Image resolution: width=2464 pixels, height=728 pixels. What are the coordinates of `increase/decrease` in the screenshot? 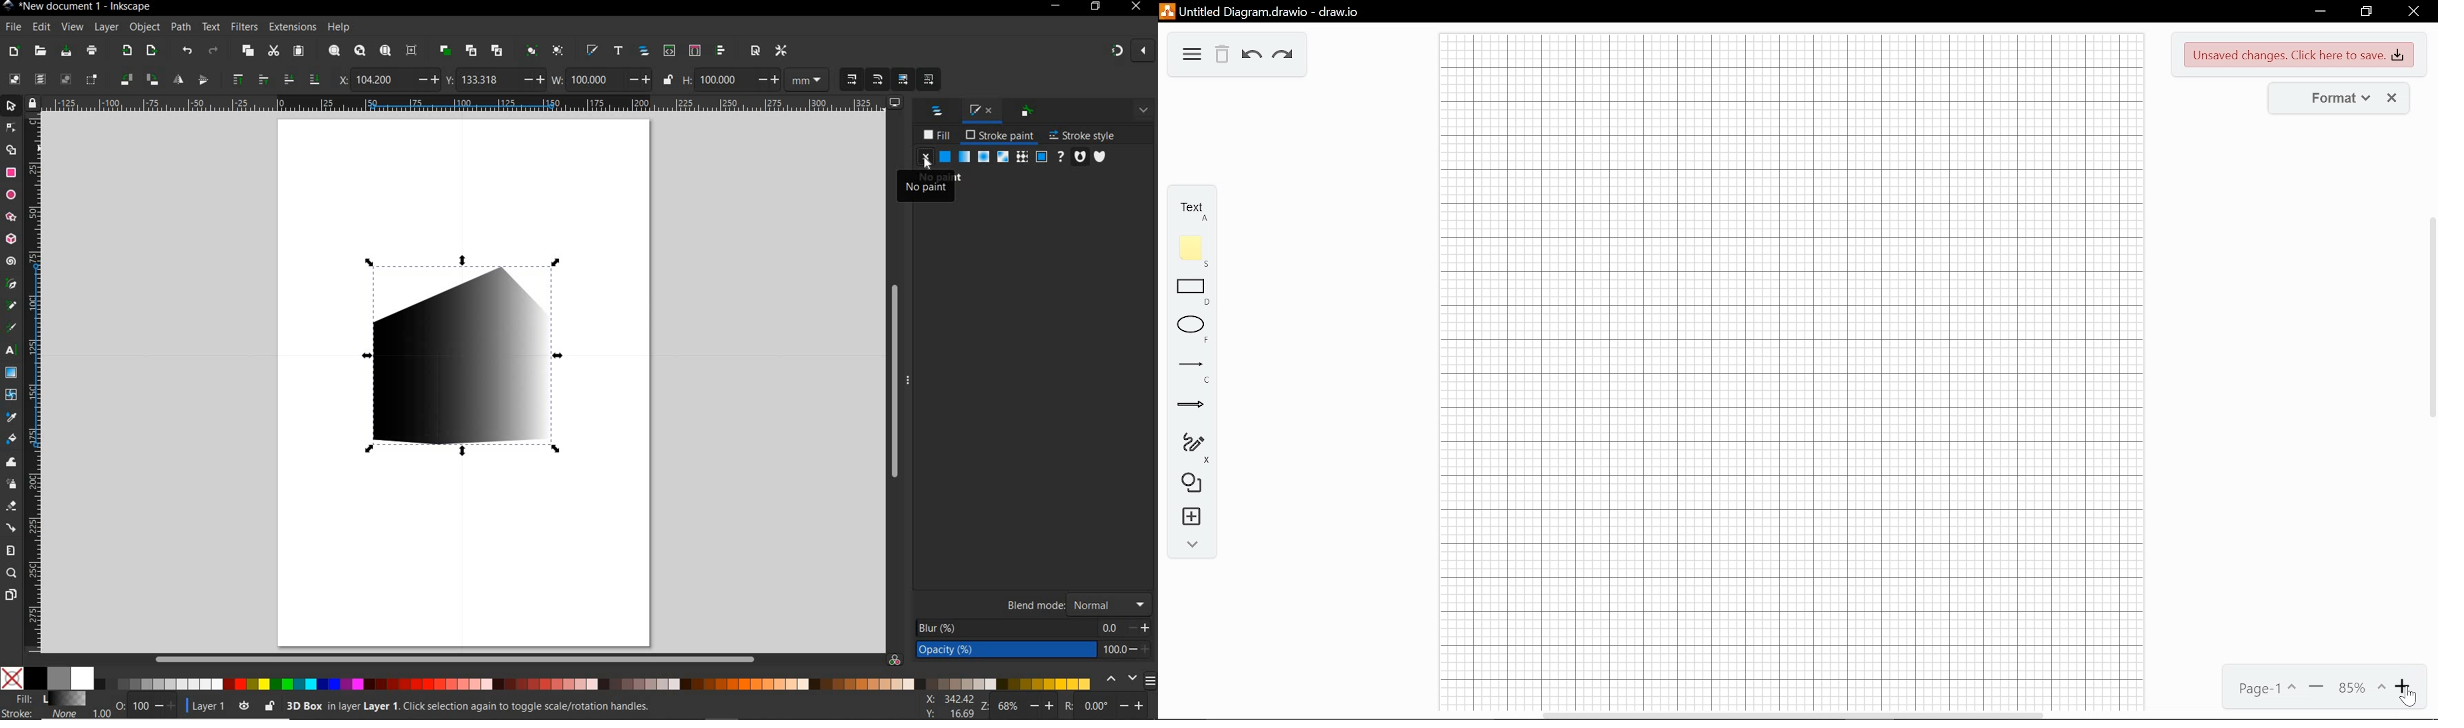 It's located at (426, 80).